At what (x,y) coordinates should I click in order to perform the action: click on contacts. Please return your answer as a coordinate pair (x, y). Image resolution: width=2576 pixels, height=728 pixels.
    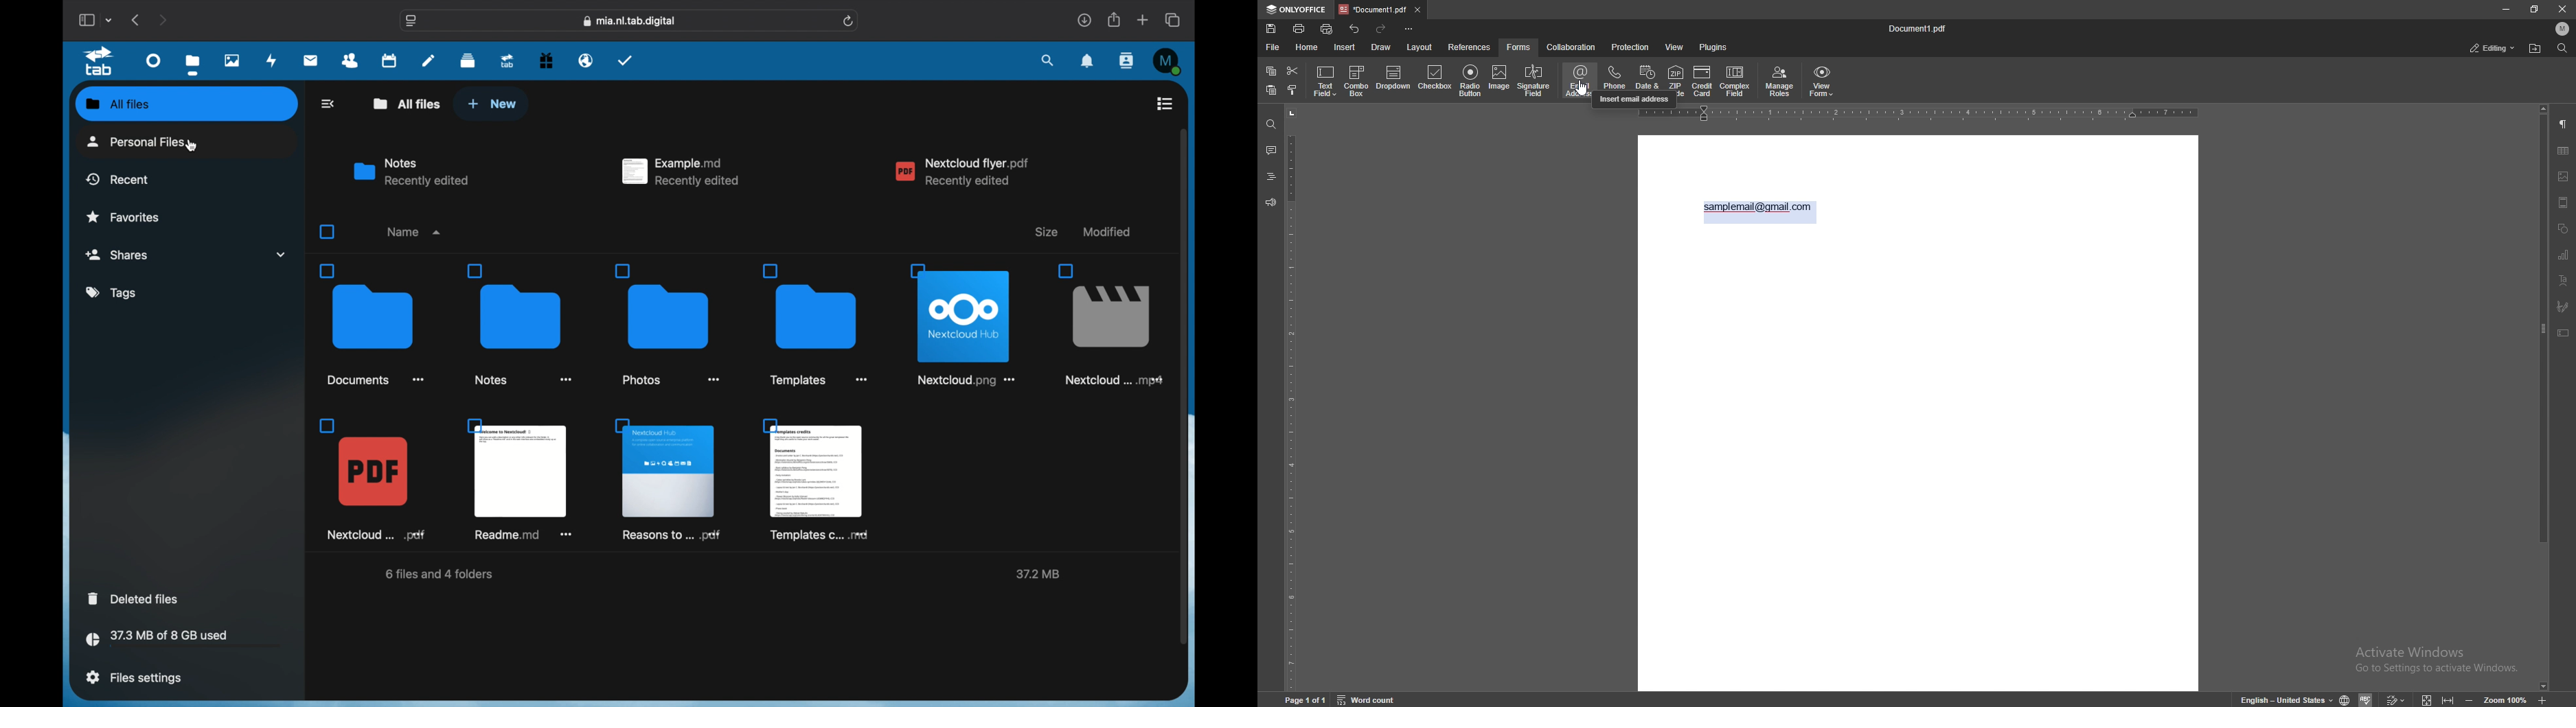
    Looking at the image, I should click on (1128, 60).